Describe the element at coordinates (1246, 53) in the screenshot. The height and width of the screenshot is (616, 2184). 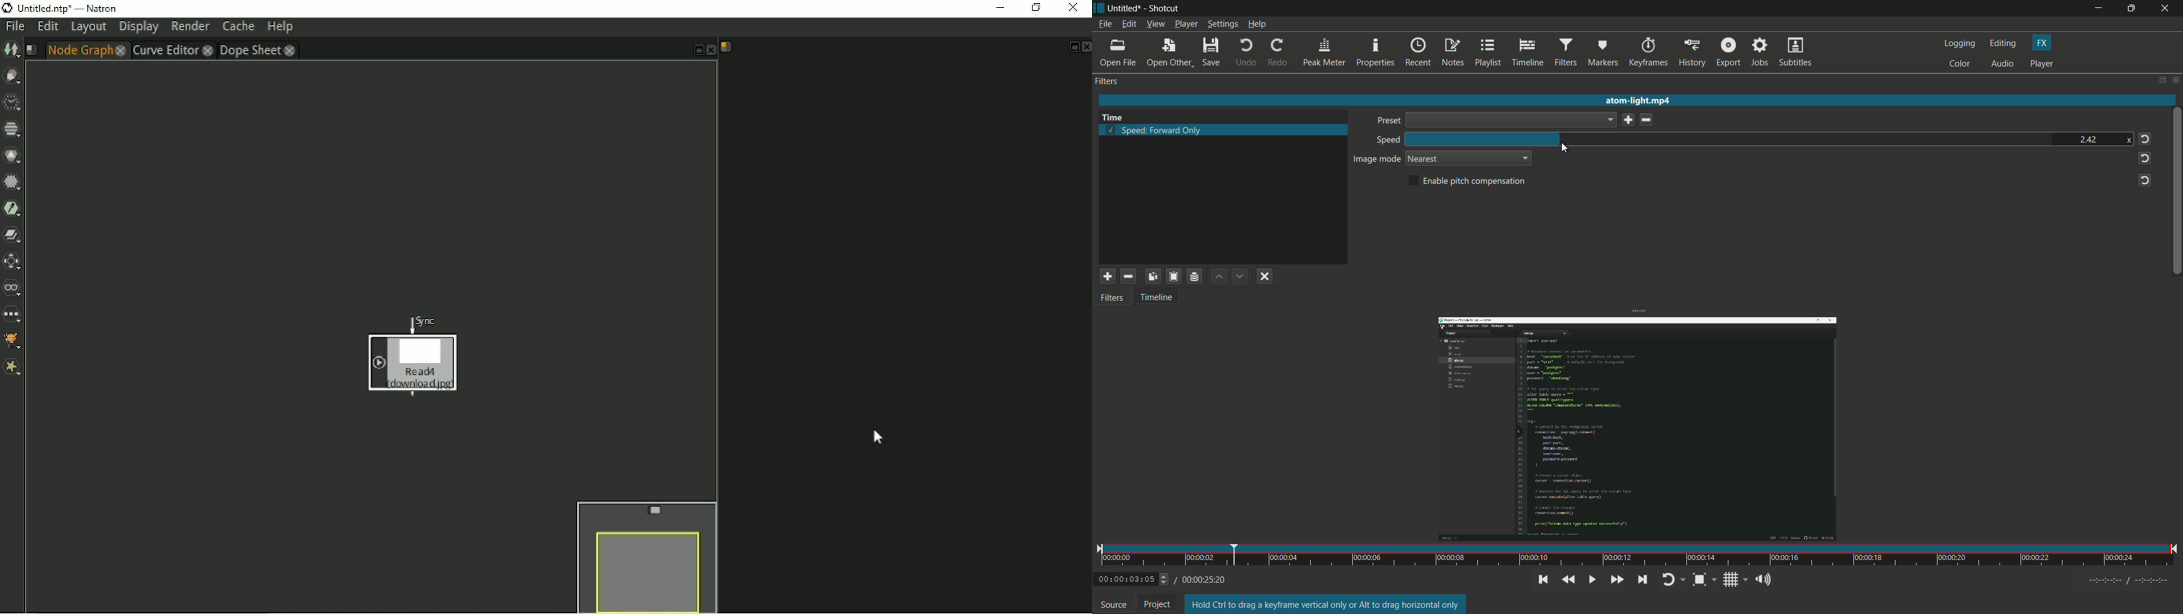
I see `undo` at that location.